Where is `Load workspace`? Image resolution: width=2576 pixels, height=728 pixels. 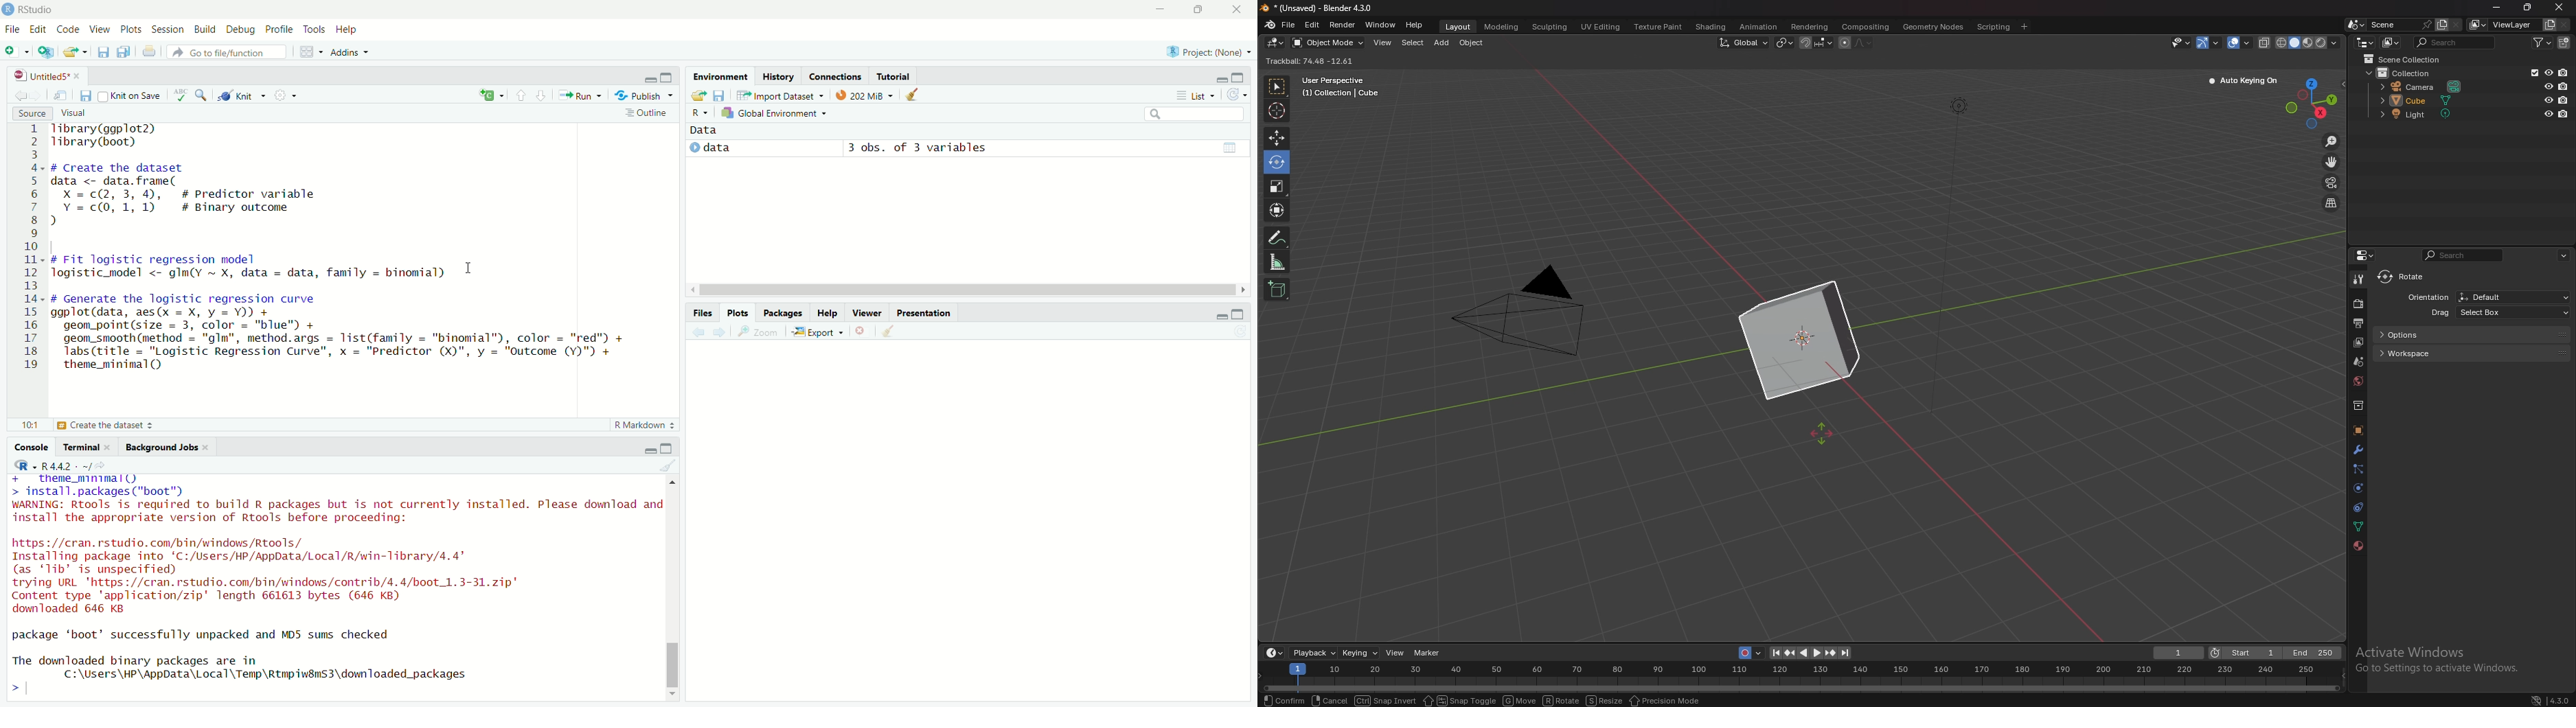 Load workspace is located at coordinates (698, 96).